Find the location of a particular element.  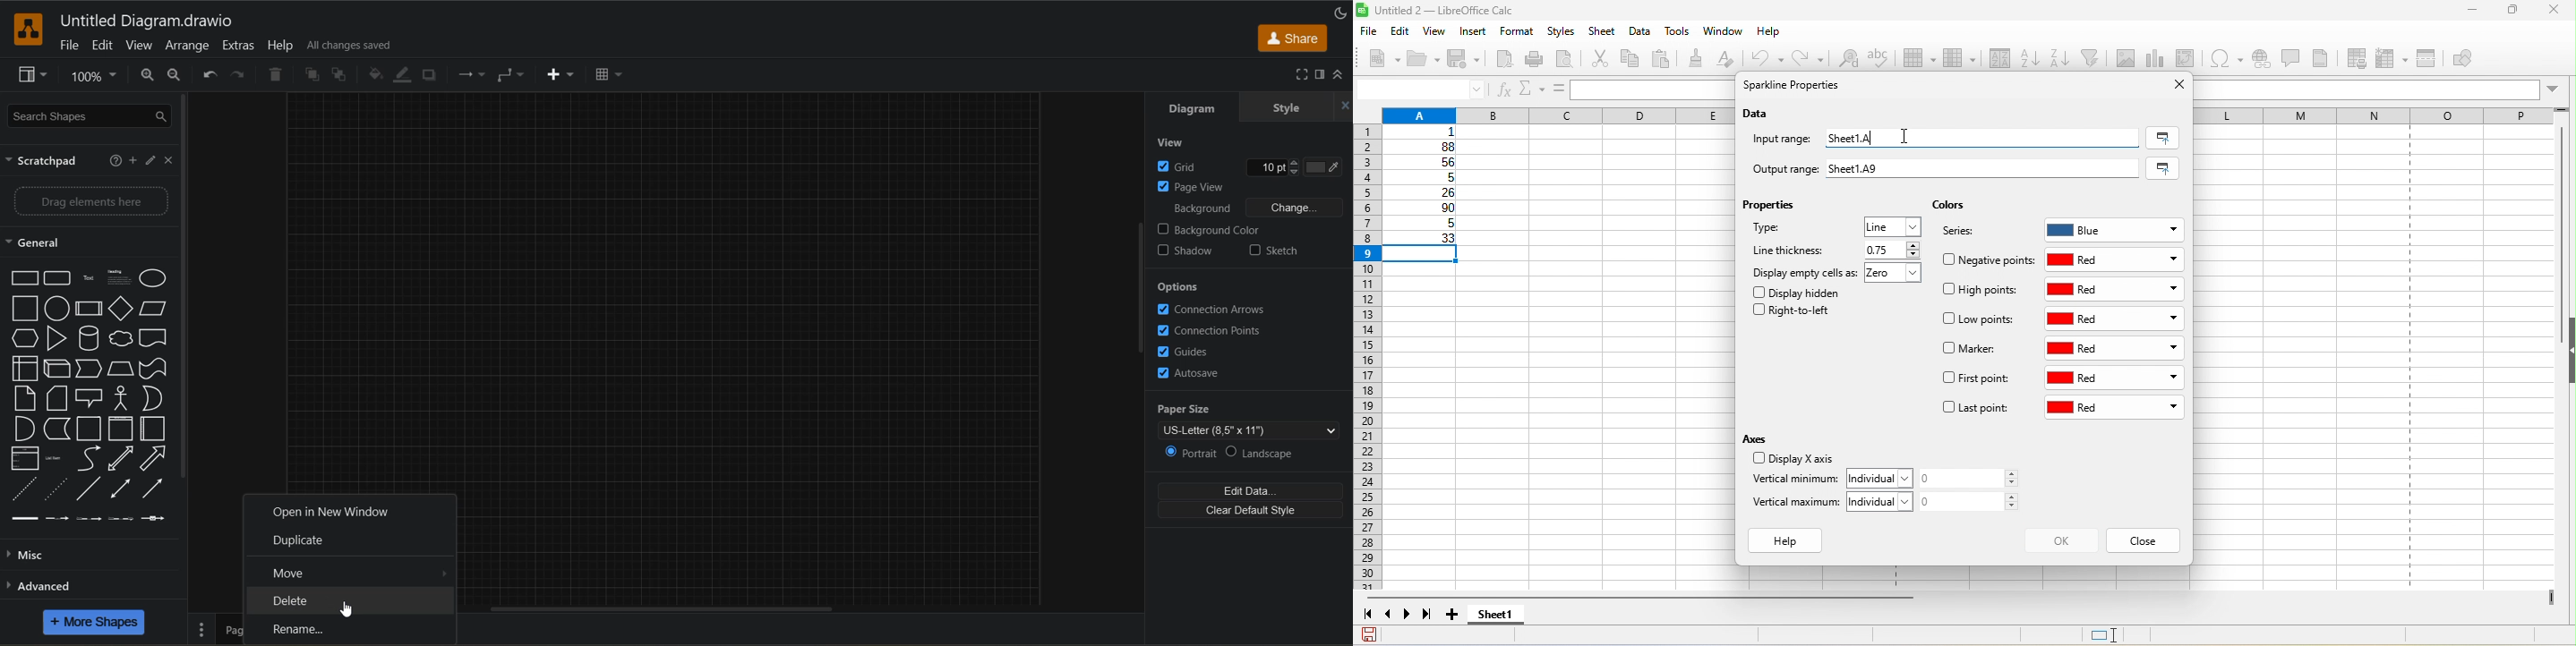

blue is located at coordinates (2115, 227).